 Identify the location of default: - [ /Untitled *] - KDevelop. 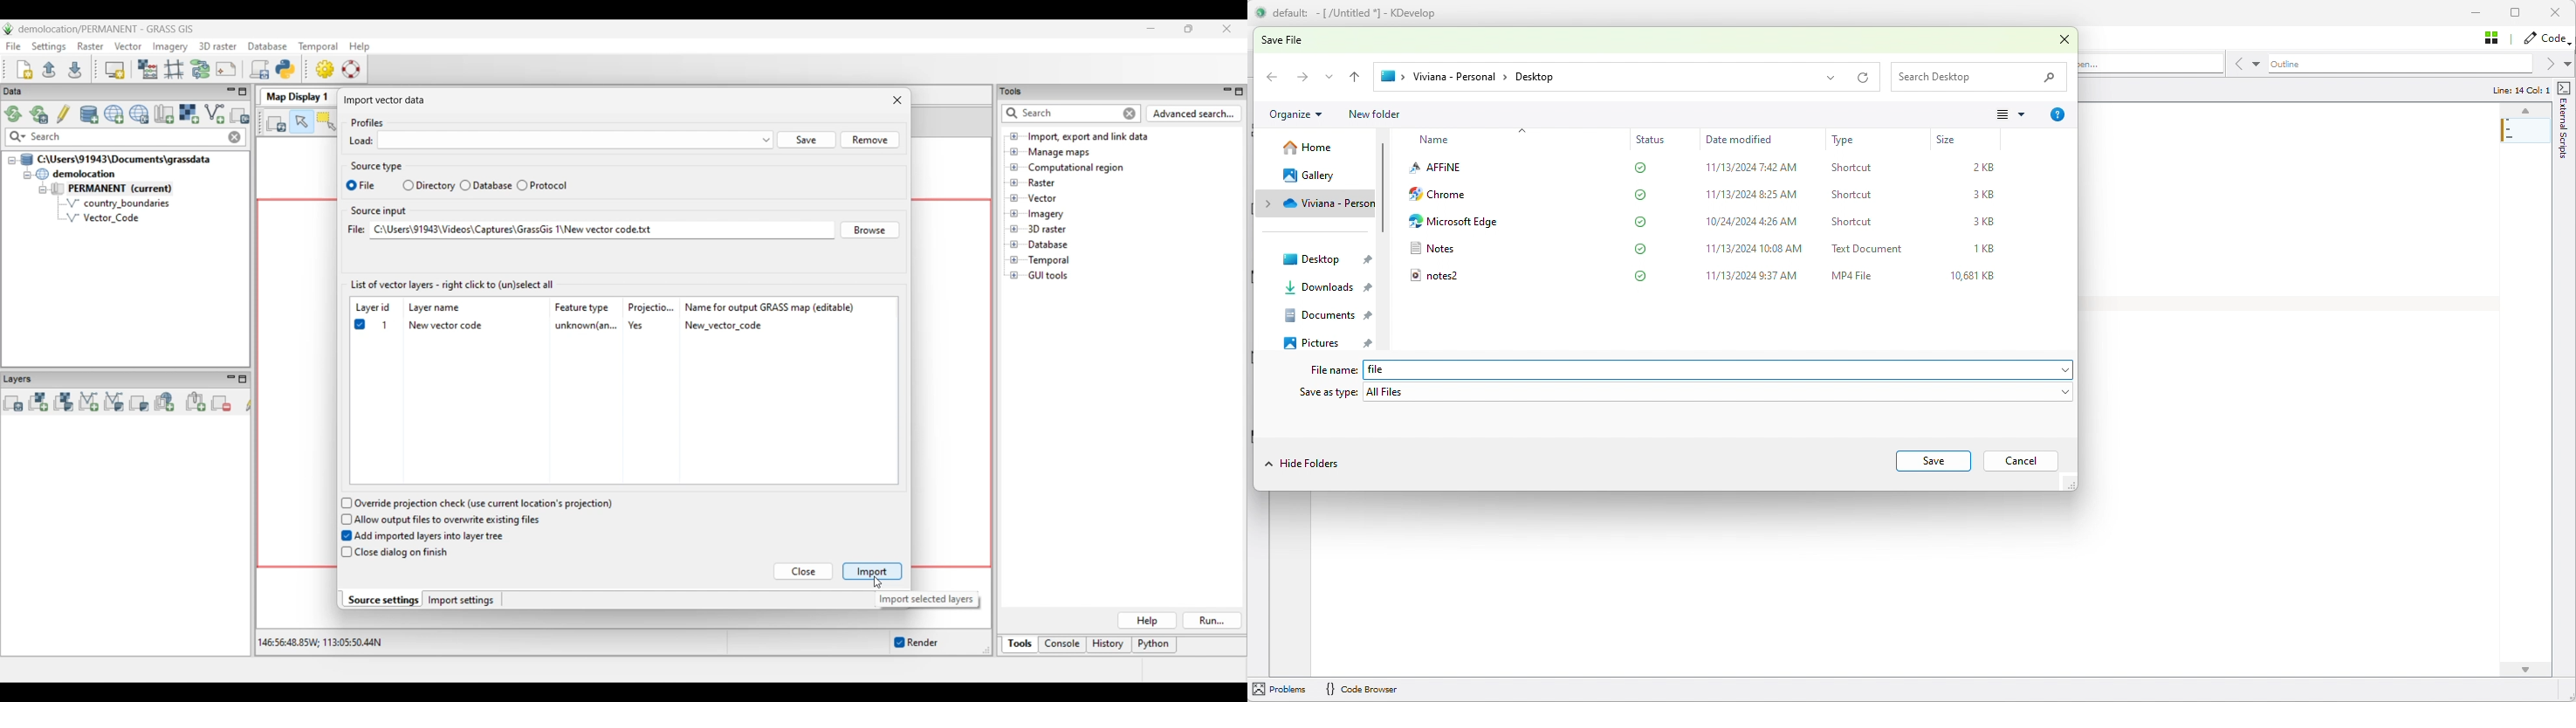
(1367, 12).